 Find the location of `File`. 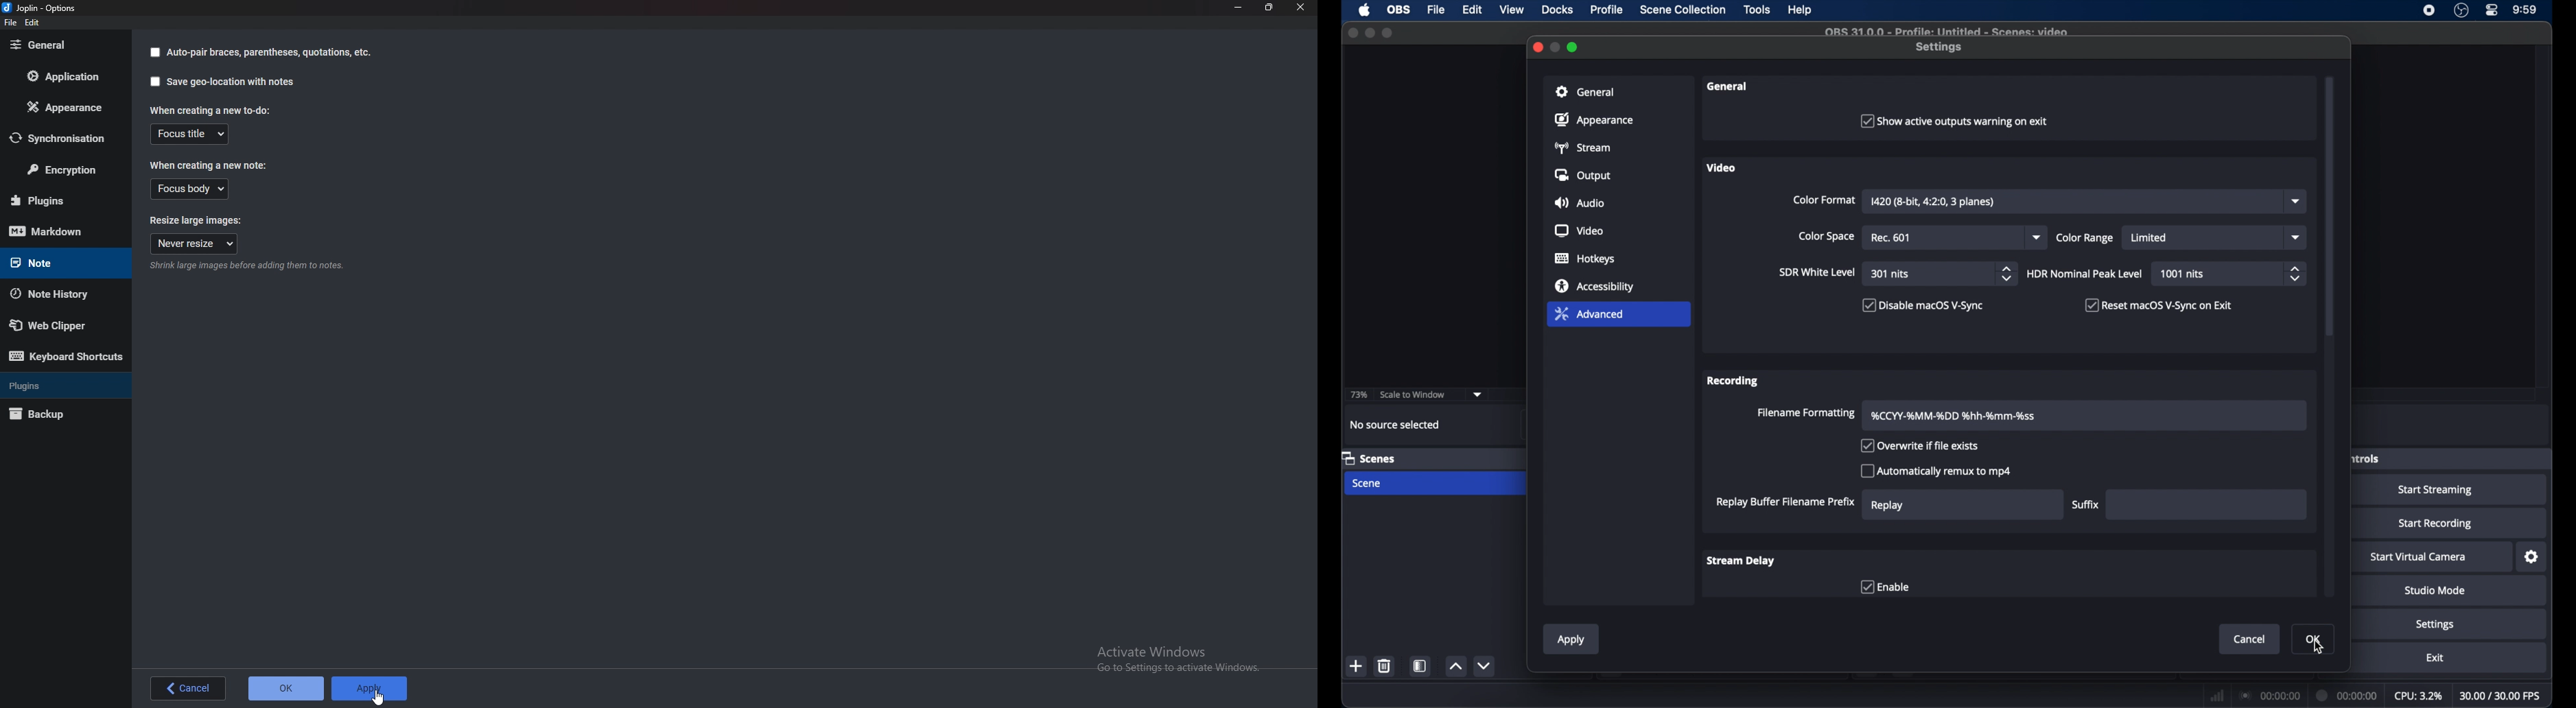

File is located at coordinates (12, 23).